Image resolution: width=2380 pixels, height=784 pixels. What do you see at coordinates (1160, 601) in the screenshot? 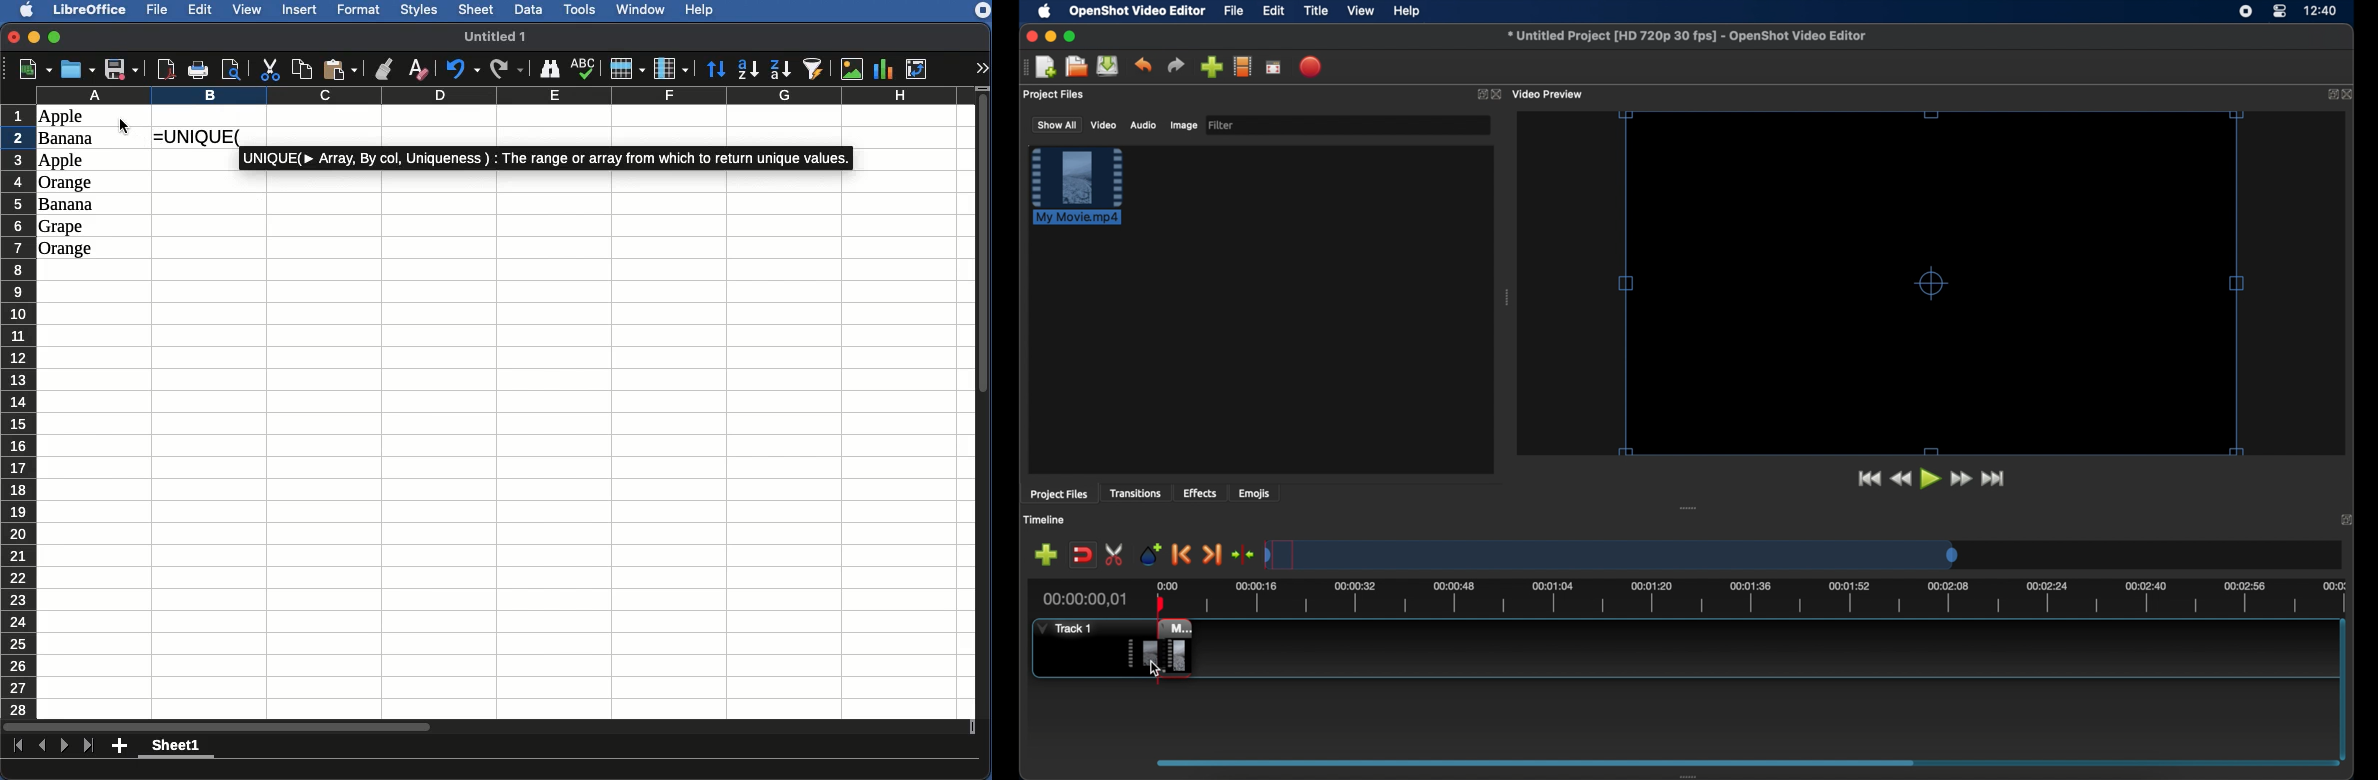
I see `playhead` at bounding box center [1160, 601].